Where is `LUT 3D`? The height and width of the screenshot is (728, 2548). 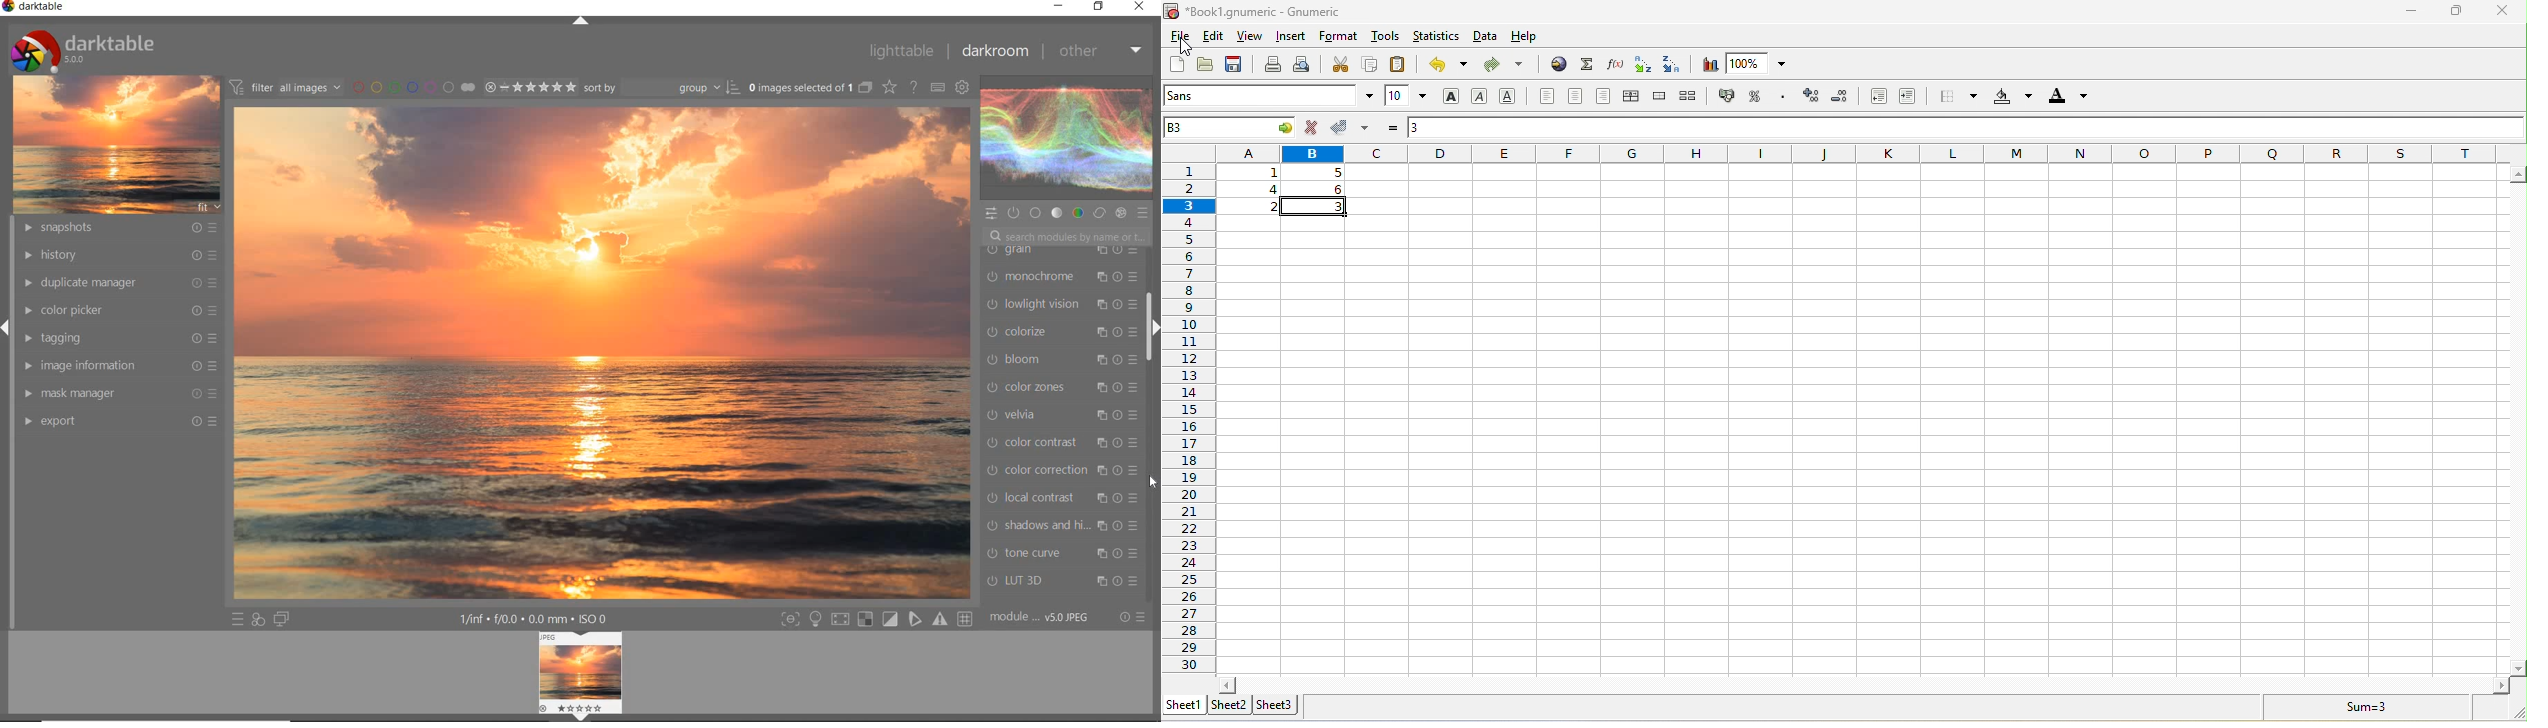
LUT 3D is located at coordinates (1059, 582).